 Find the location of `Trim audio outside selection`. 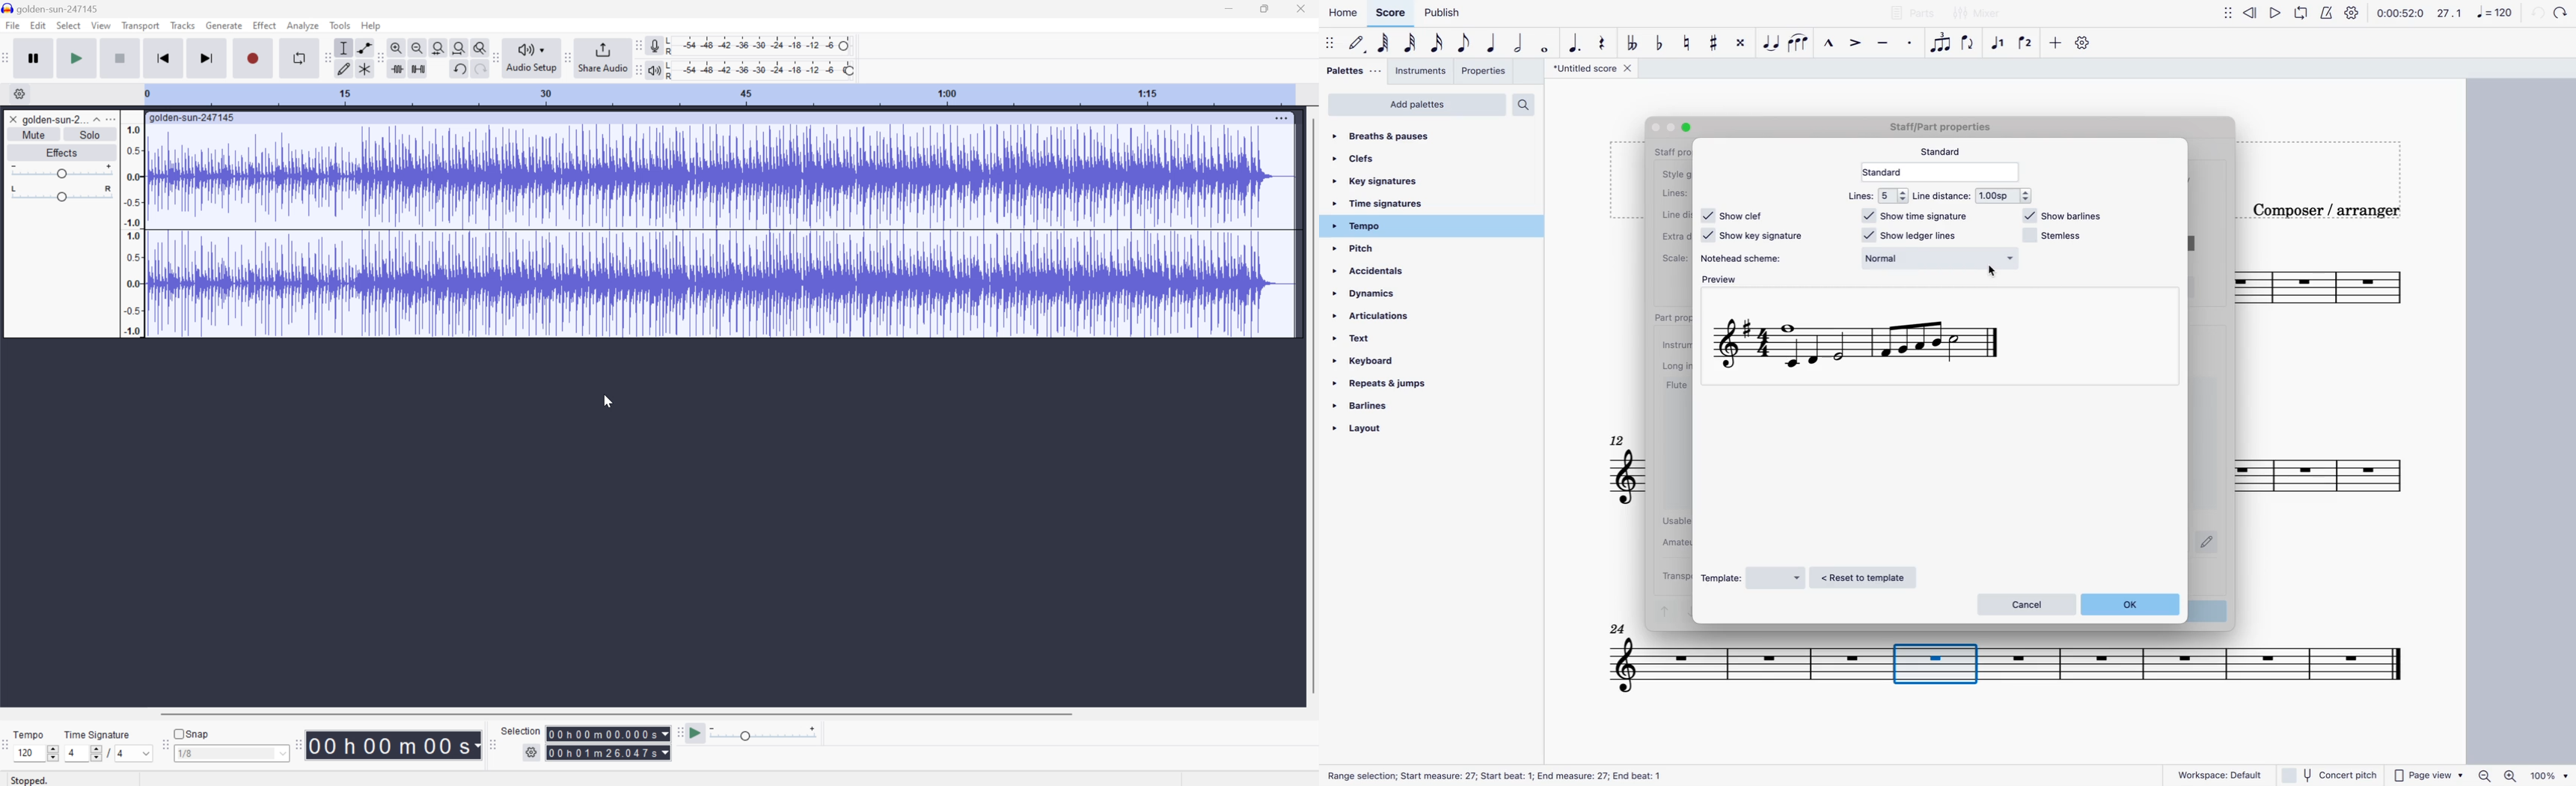

Trim audio outside selection is located at coordinates (399, 69).